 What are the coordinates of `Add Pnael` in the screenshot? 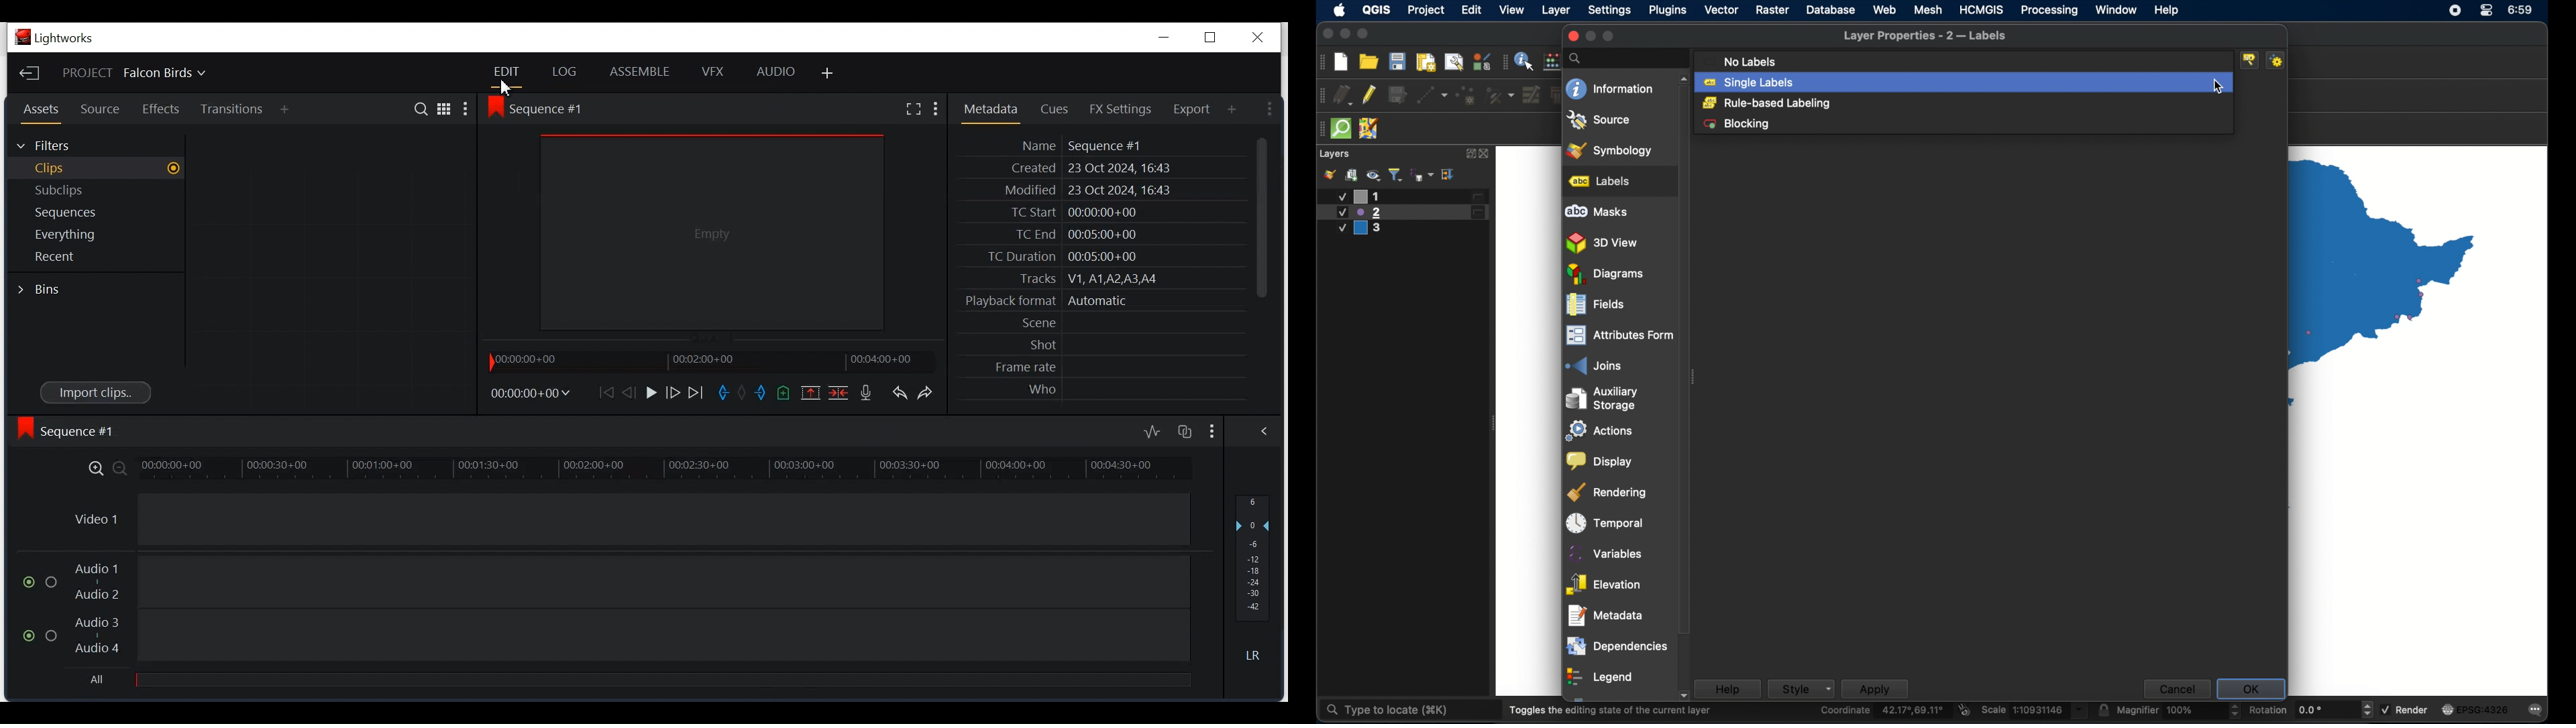 It's located at (1230, 109).